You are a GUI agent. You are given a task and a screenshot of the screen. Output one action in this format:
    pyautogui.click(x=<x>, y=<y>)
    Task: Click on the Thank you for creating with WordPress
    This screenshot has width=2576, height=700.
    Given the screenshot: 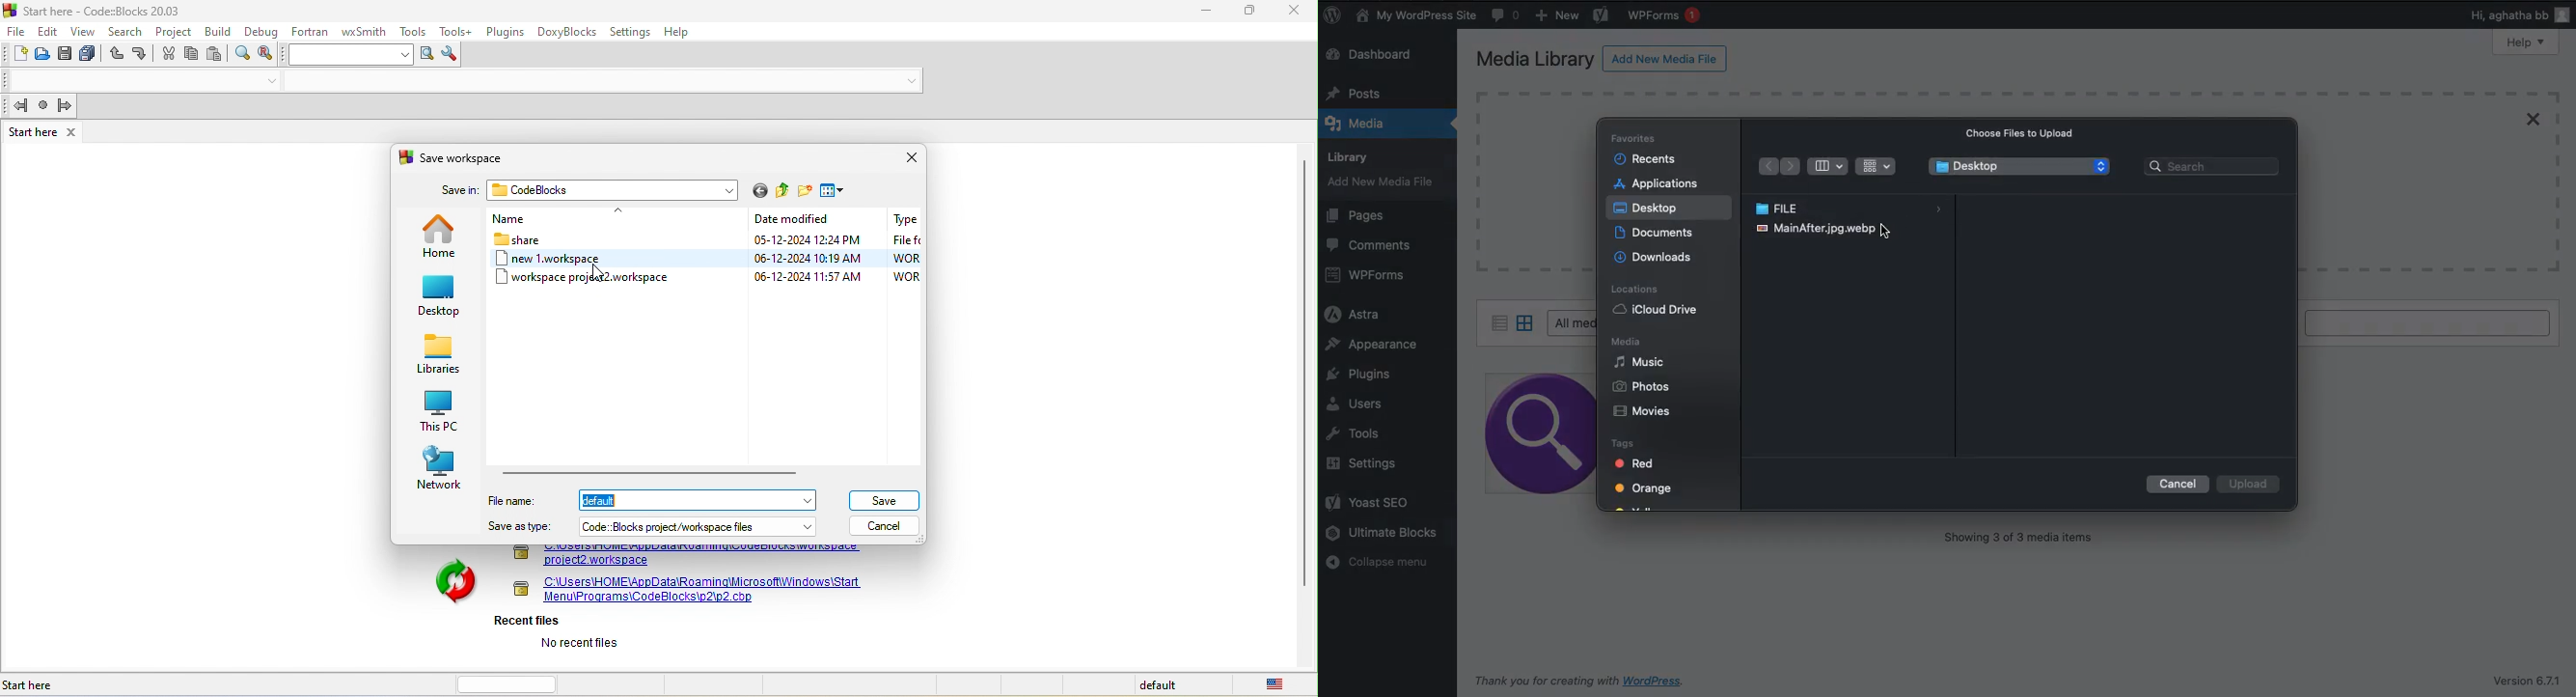 What is the action you would take?
    pyautogui.click(x=1580, y=682)
    